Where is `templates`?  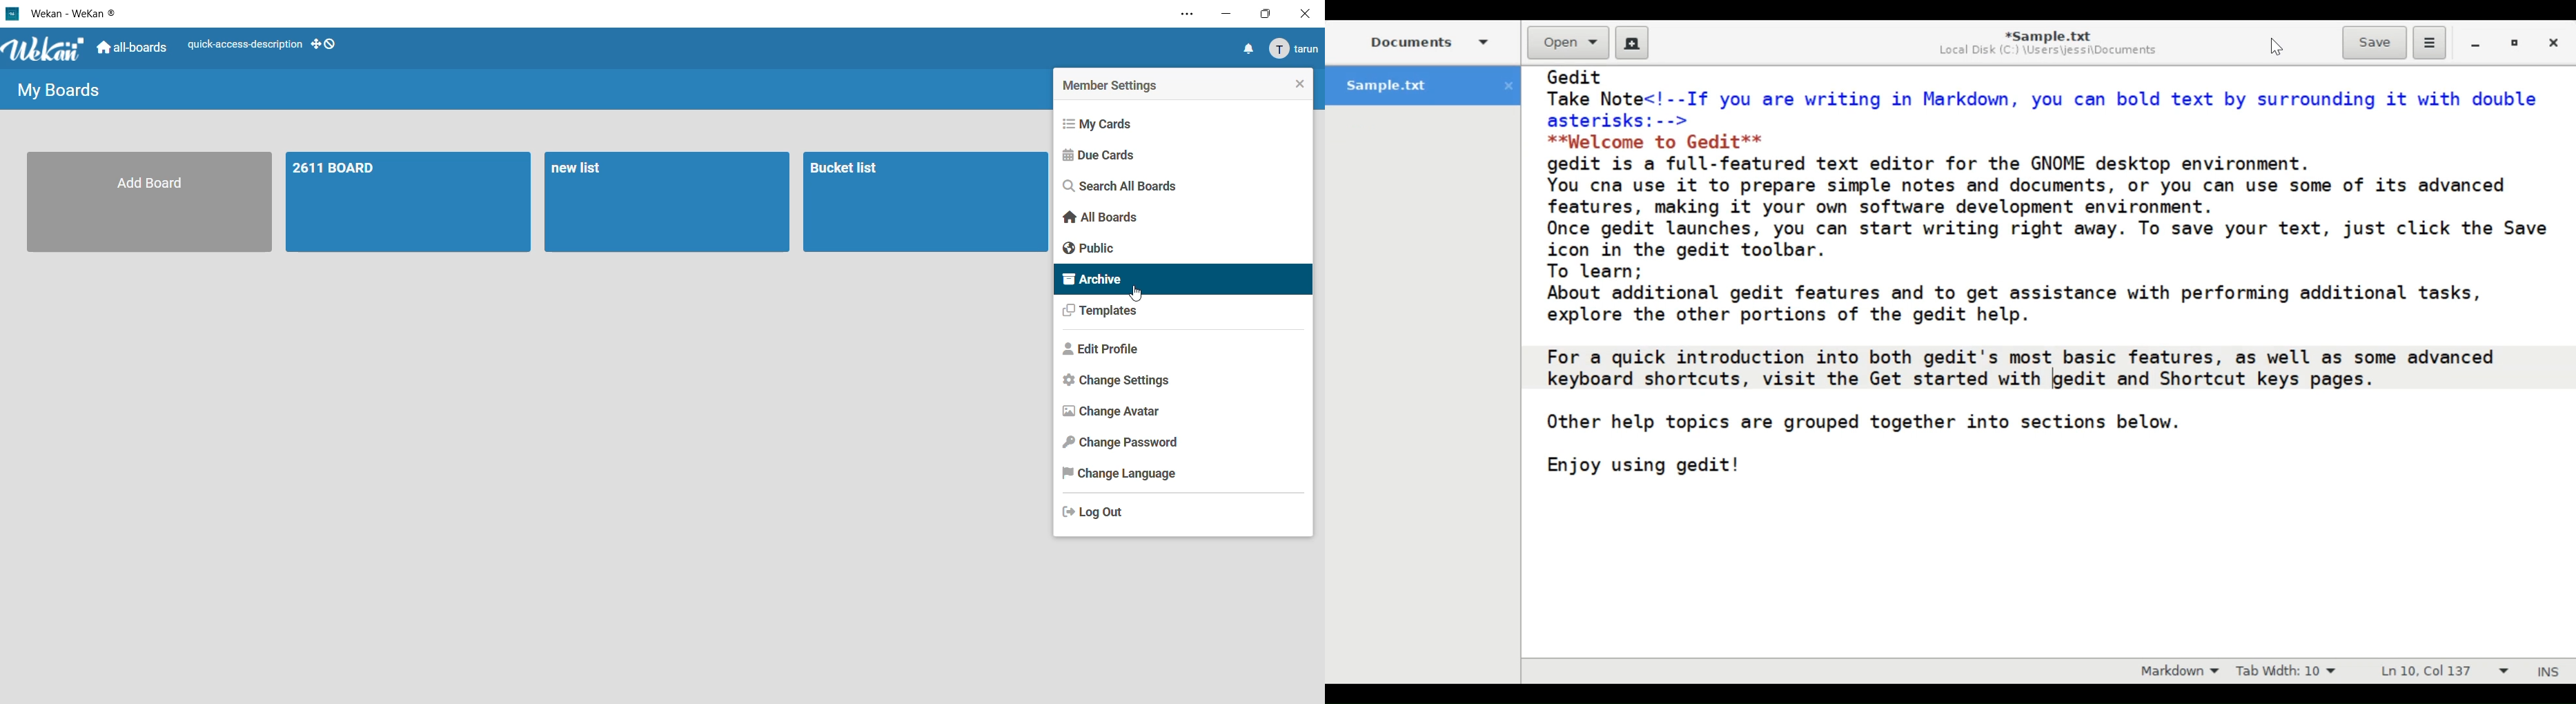 templates is located at coordinates (1103, 315).